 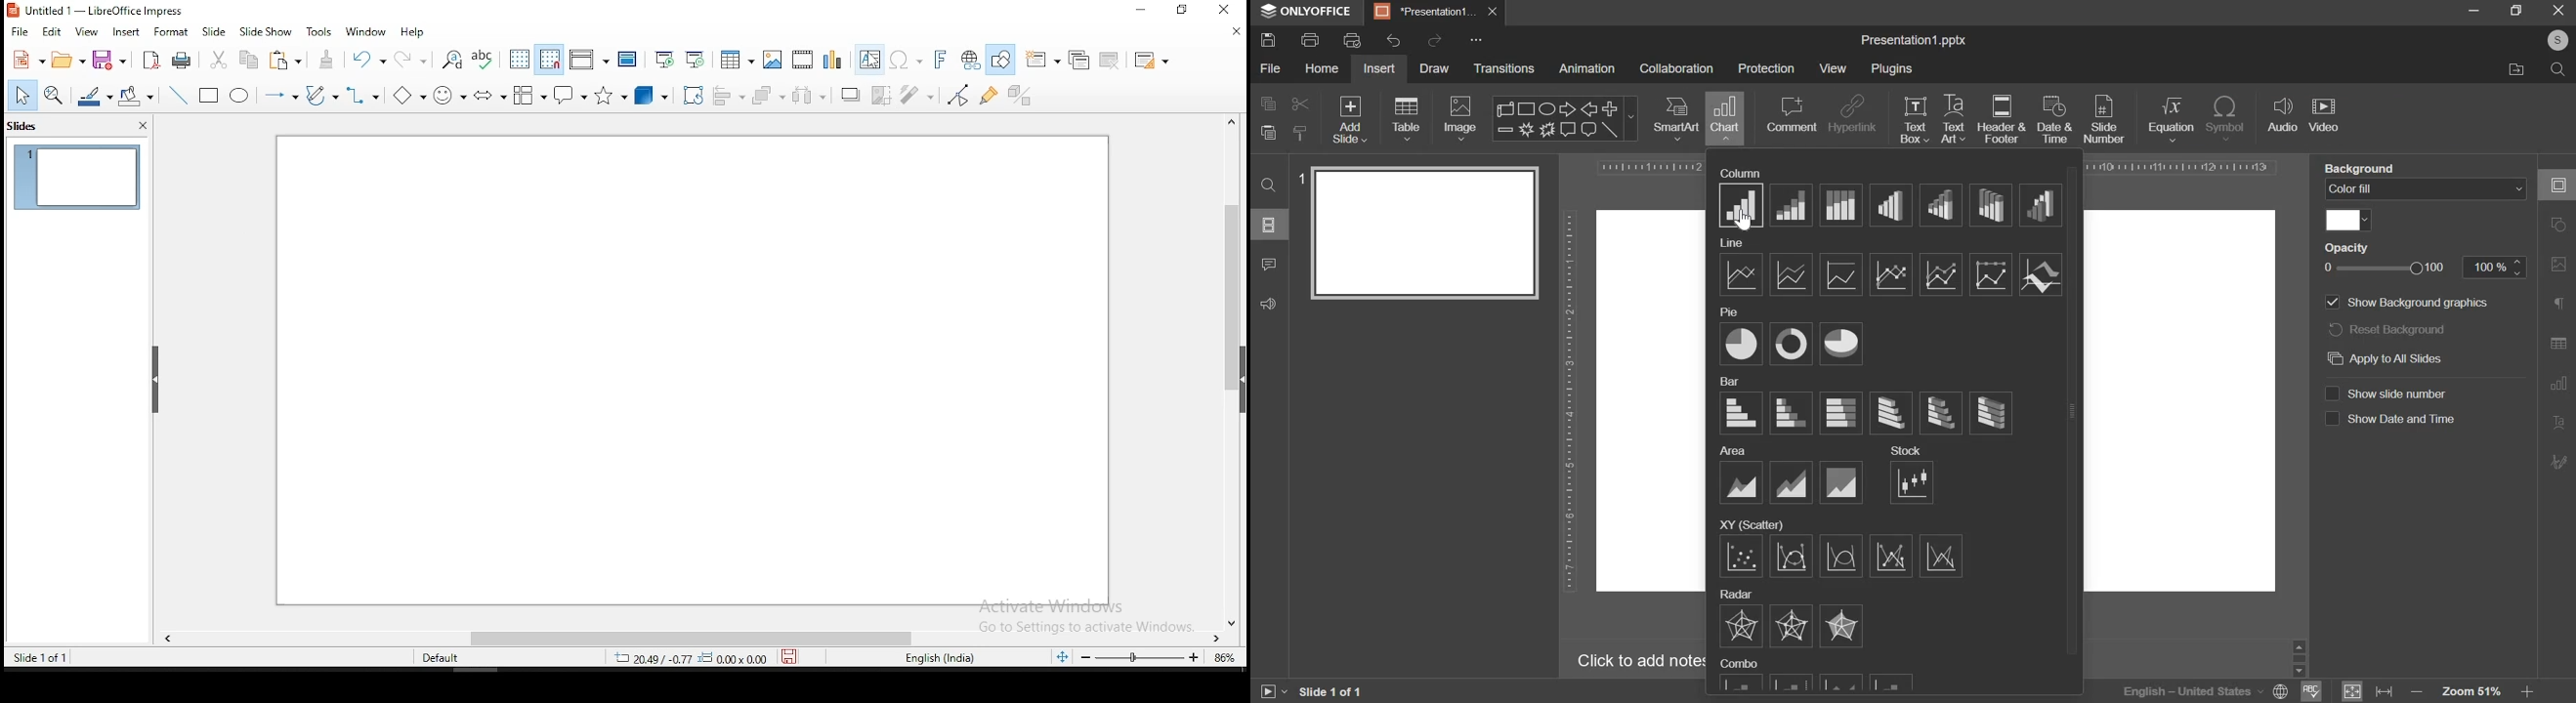 I want to click on zoom in, so click(x=2528, y=693).